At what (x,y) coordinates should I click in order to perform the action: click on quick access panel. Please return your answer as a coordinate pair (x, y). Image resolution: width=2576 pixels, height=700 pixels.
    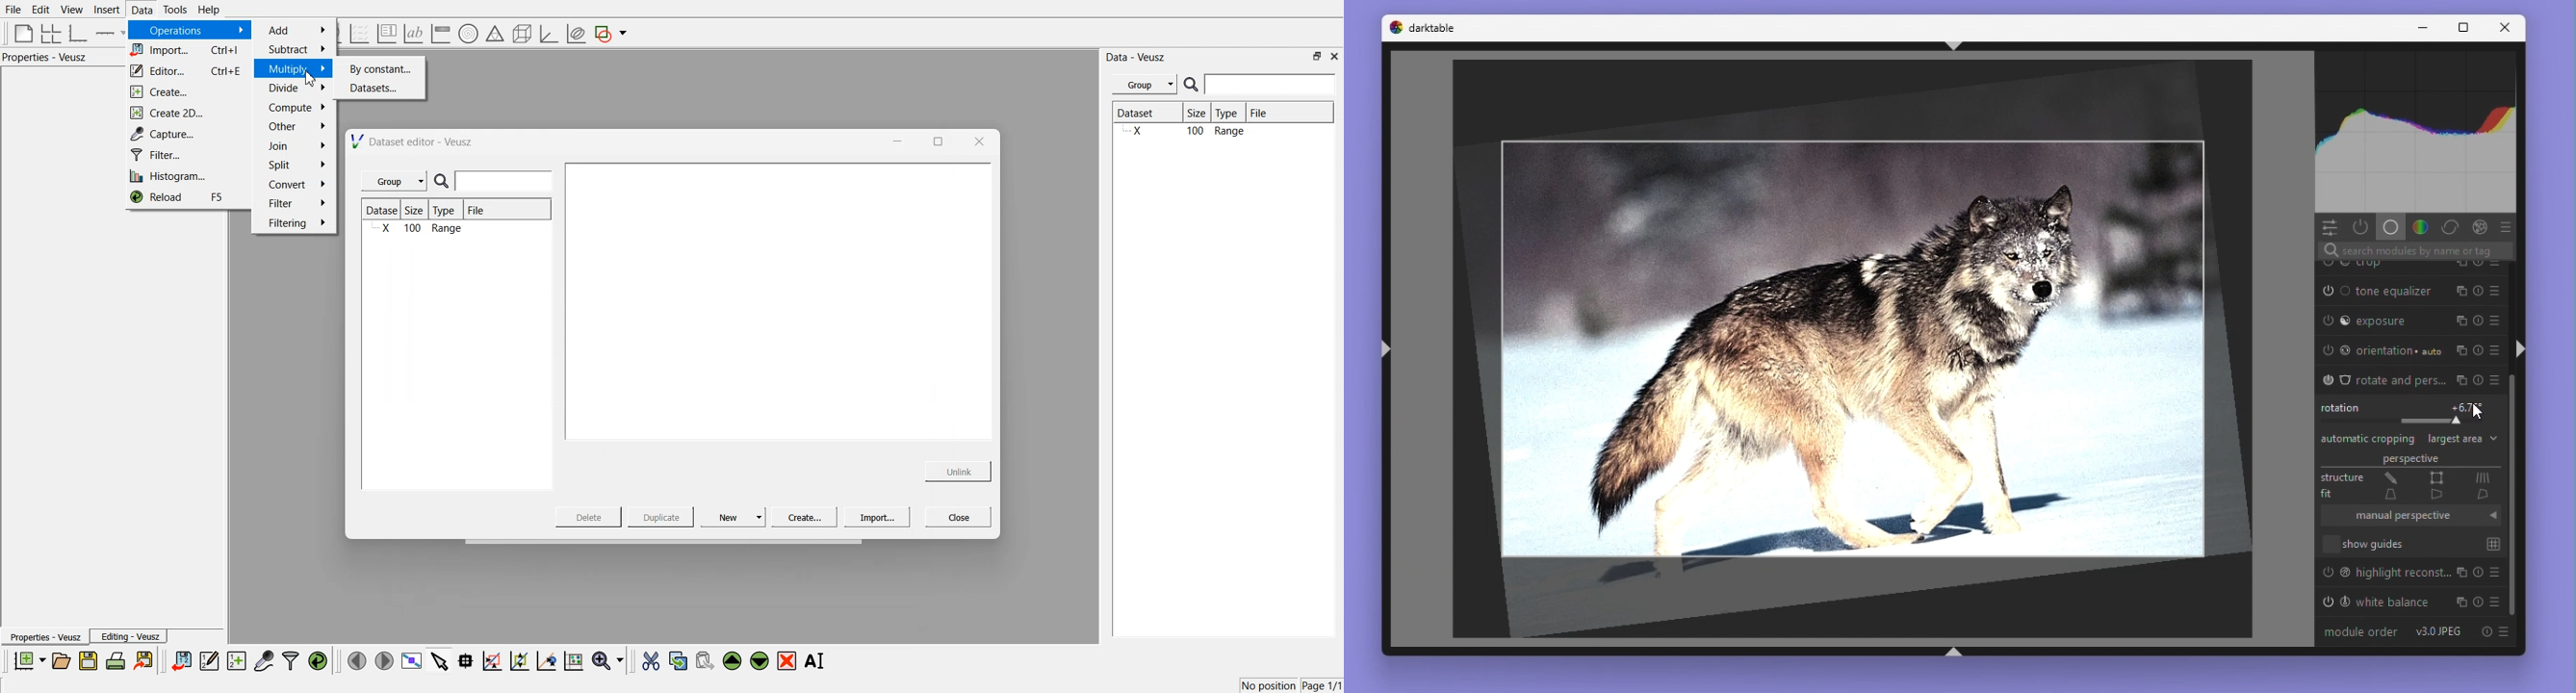
    Looking at the image, I should click on (2331, 226).